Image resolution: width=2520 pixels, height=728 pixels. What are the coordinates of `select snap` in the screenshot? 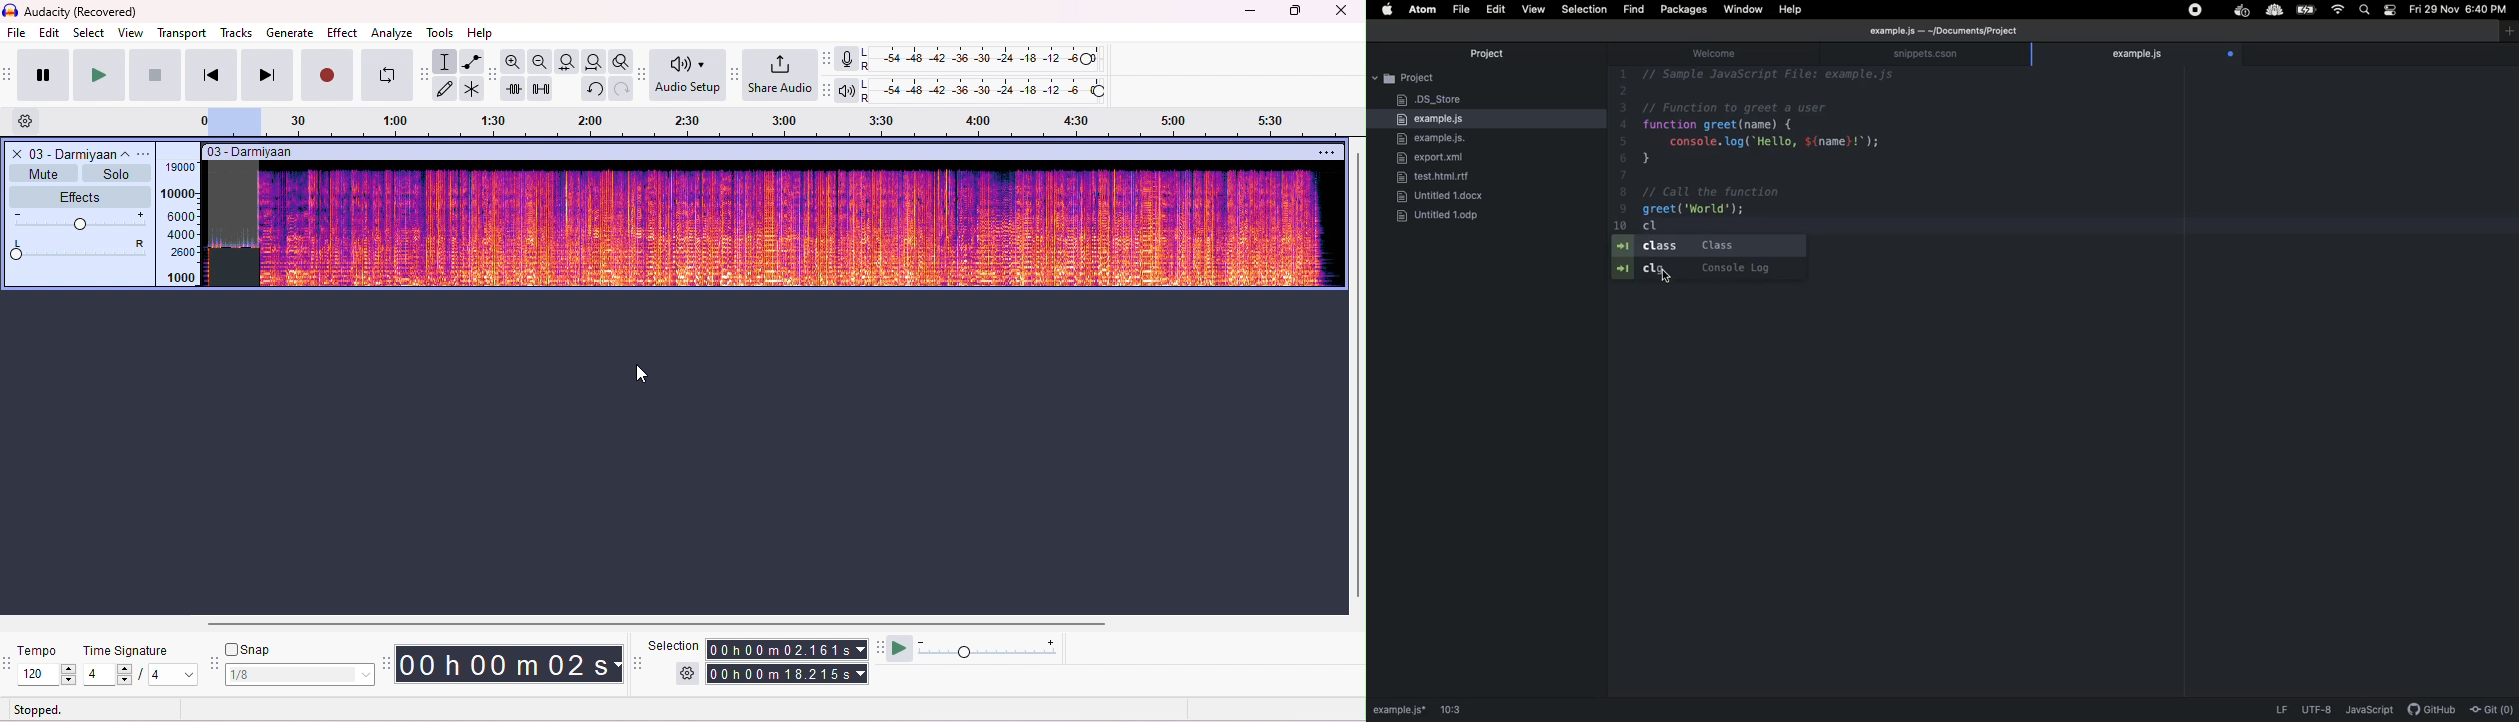 It's located at (302, 674).